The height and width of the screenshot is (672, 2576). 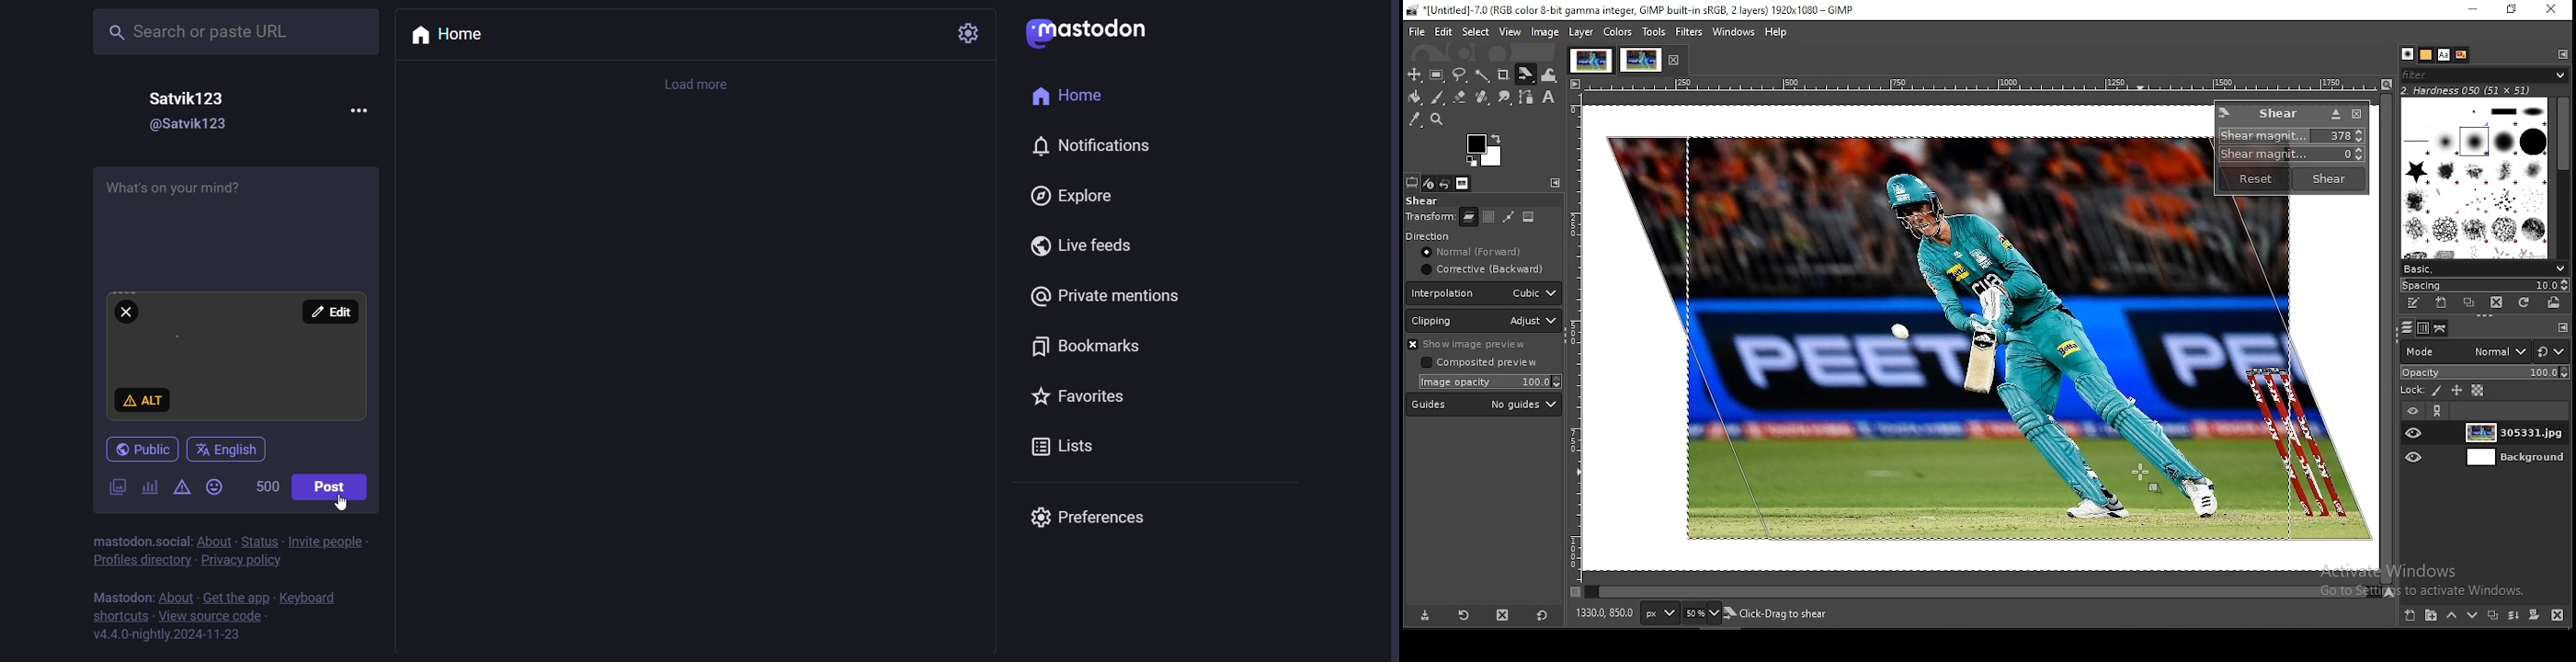 I want to click on reset, so click(x=2254, y=179).